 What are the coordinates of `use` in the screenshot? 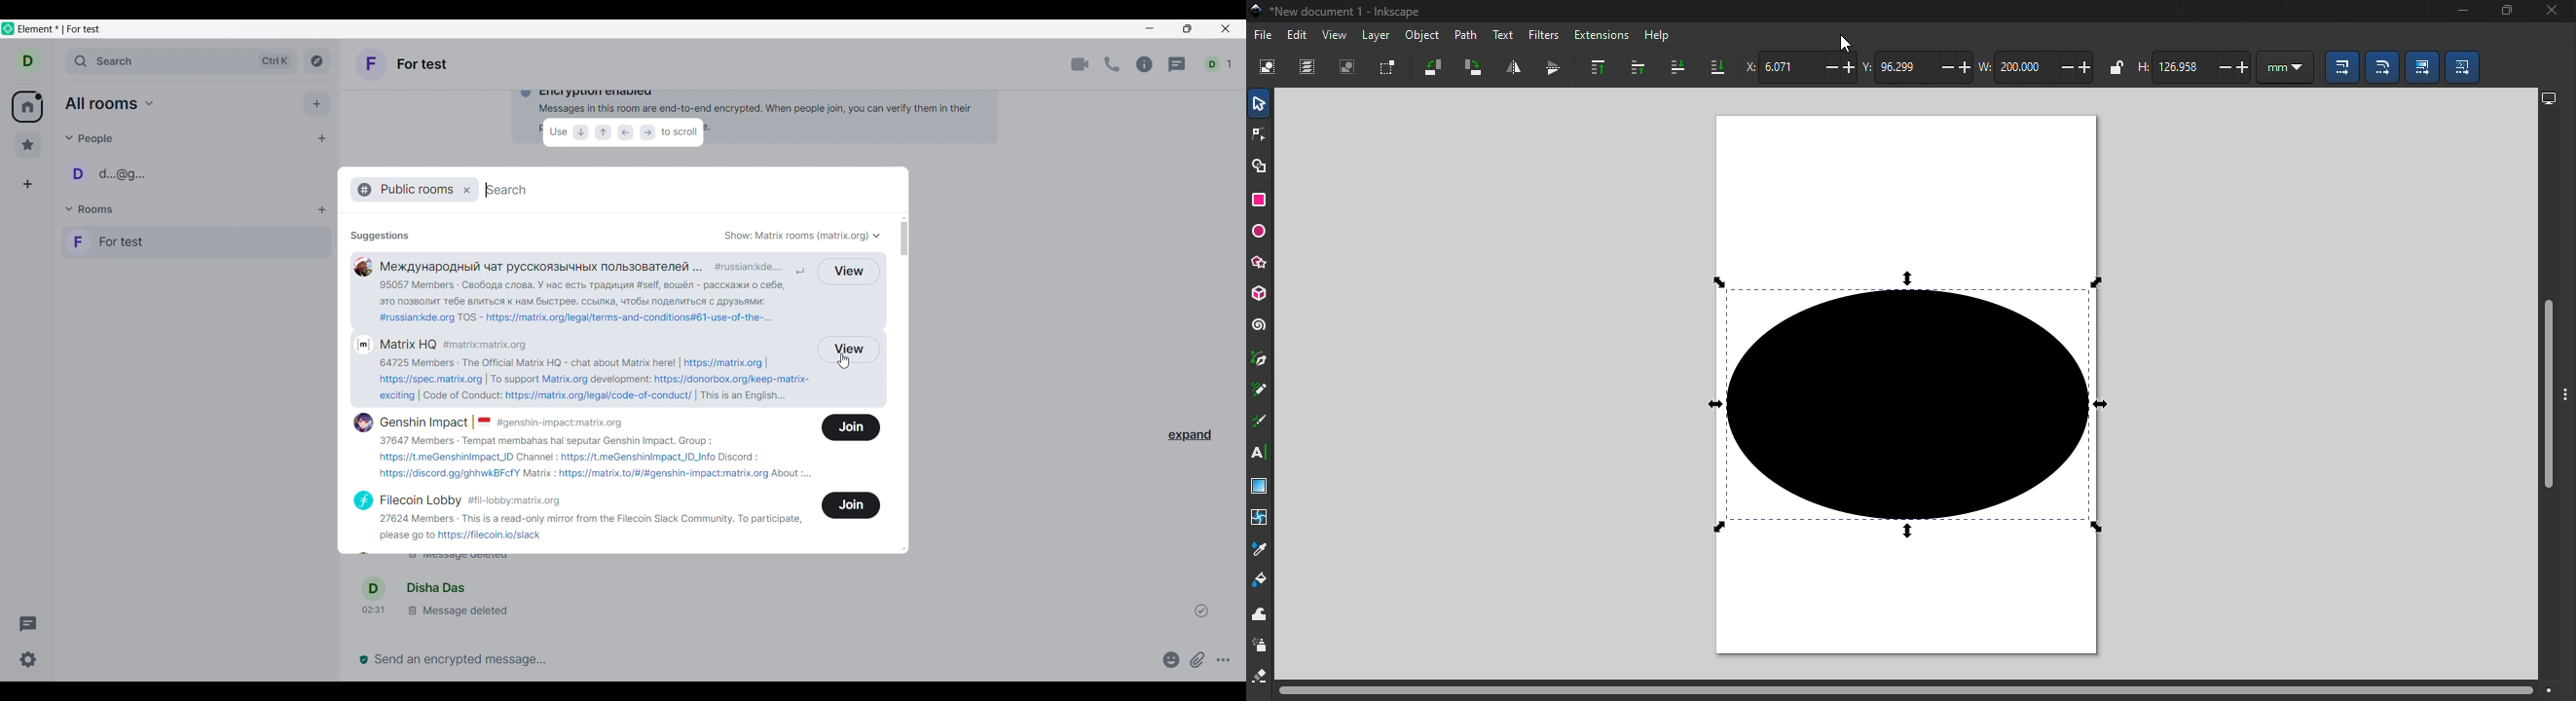 It's located at (558, 132).